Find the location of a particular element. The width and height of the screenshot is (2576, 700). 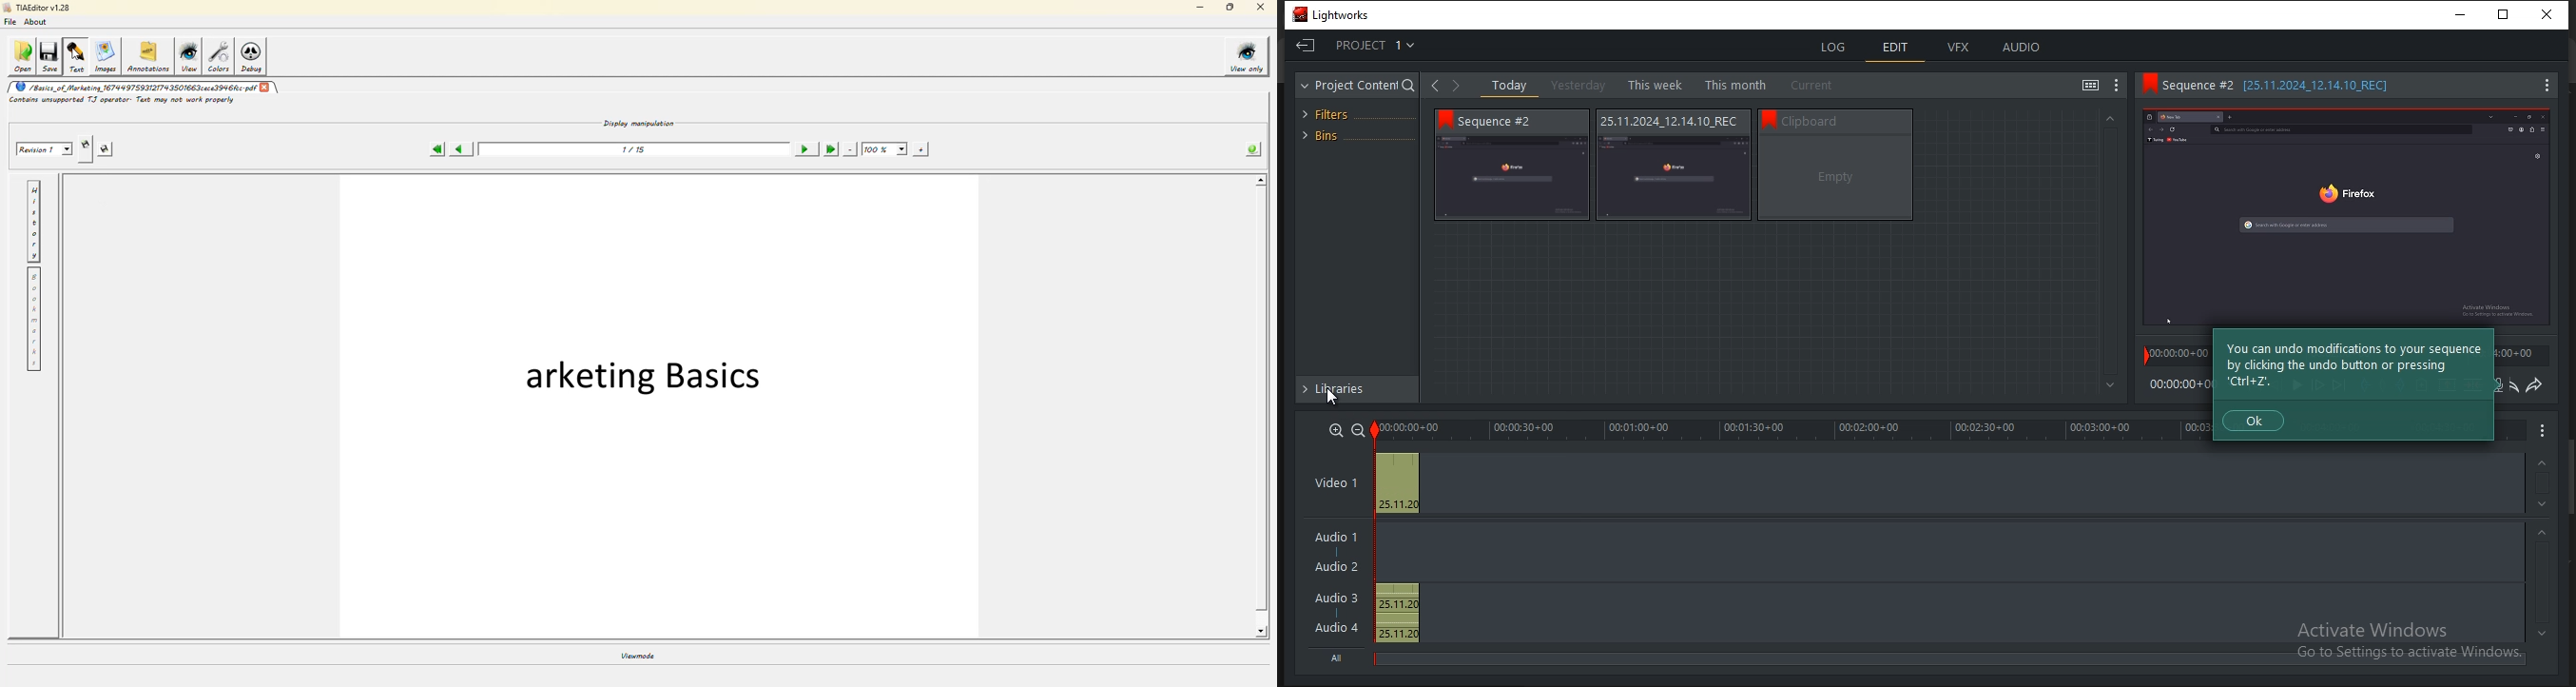

25.11.2024_12.14, 25.11.2024_12.14 is located at coordinates (1400, 614).